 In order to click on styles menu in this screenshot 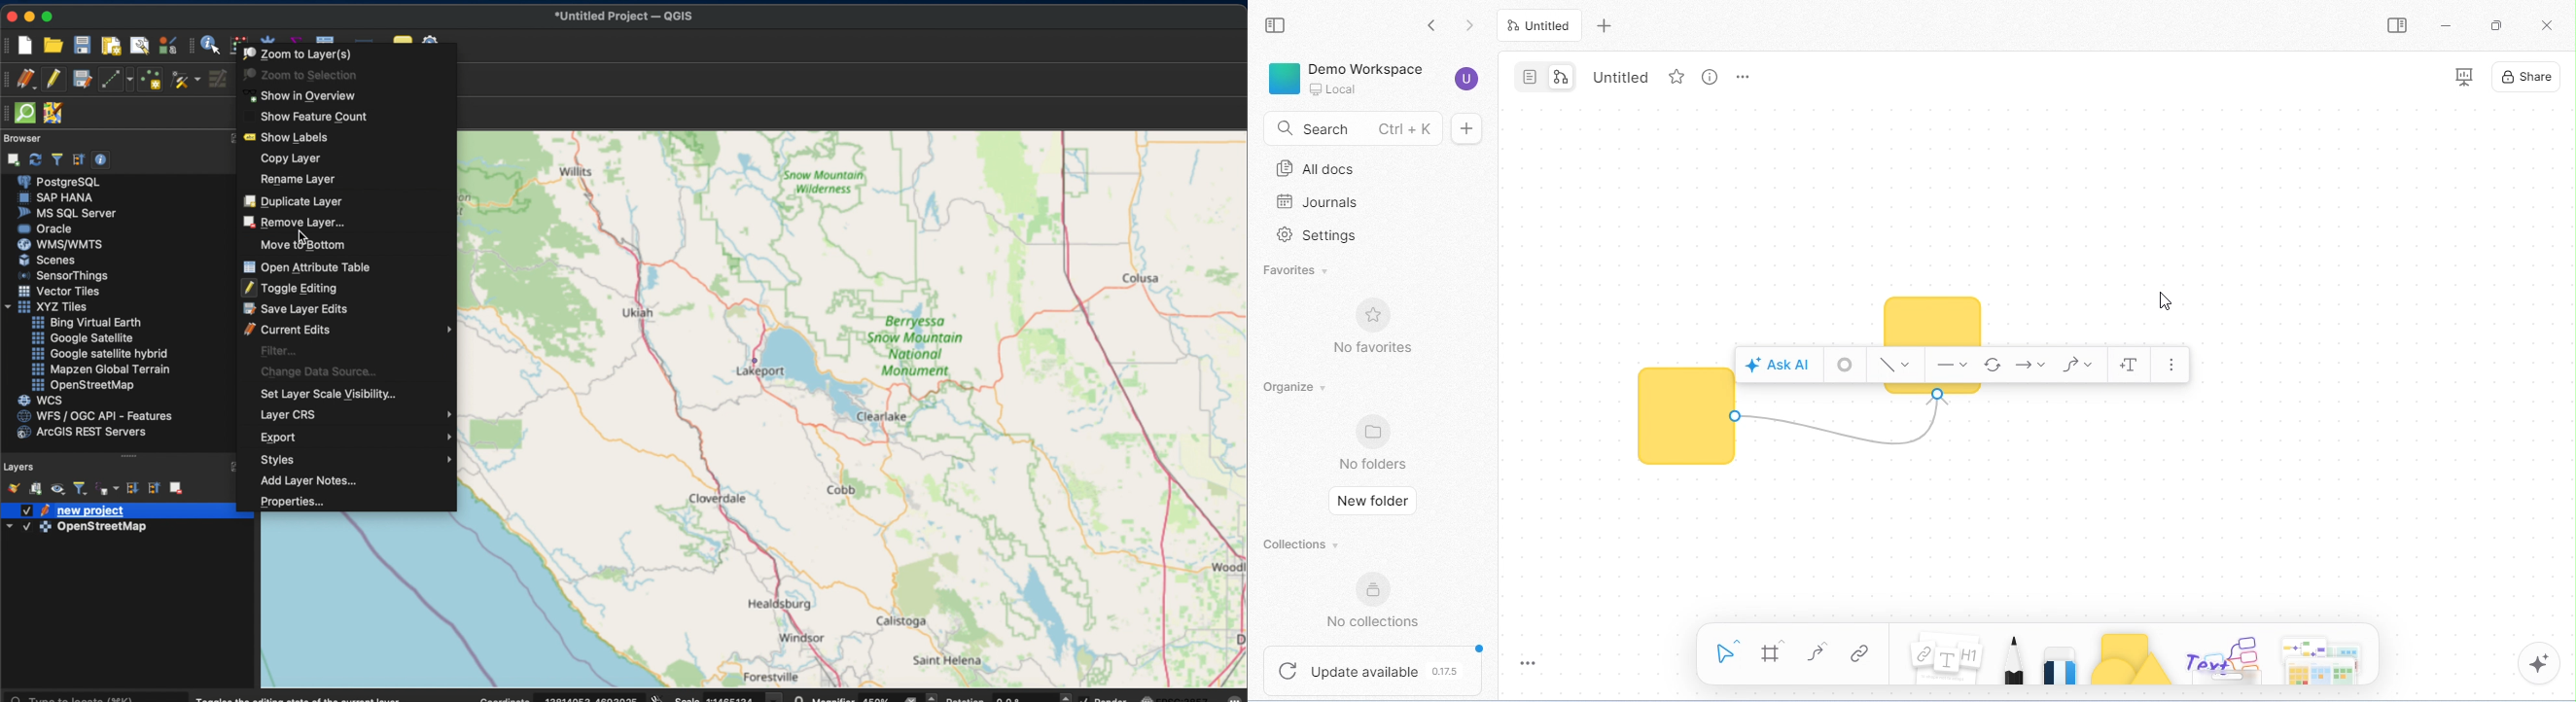, I will do `click(356, 460)`.